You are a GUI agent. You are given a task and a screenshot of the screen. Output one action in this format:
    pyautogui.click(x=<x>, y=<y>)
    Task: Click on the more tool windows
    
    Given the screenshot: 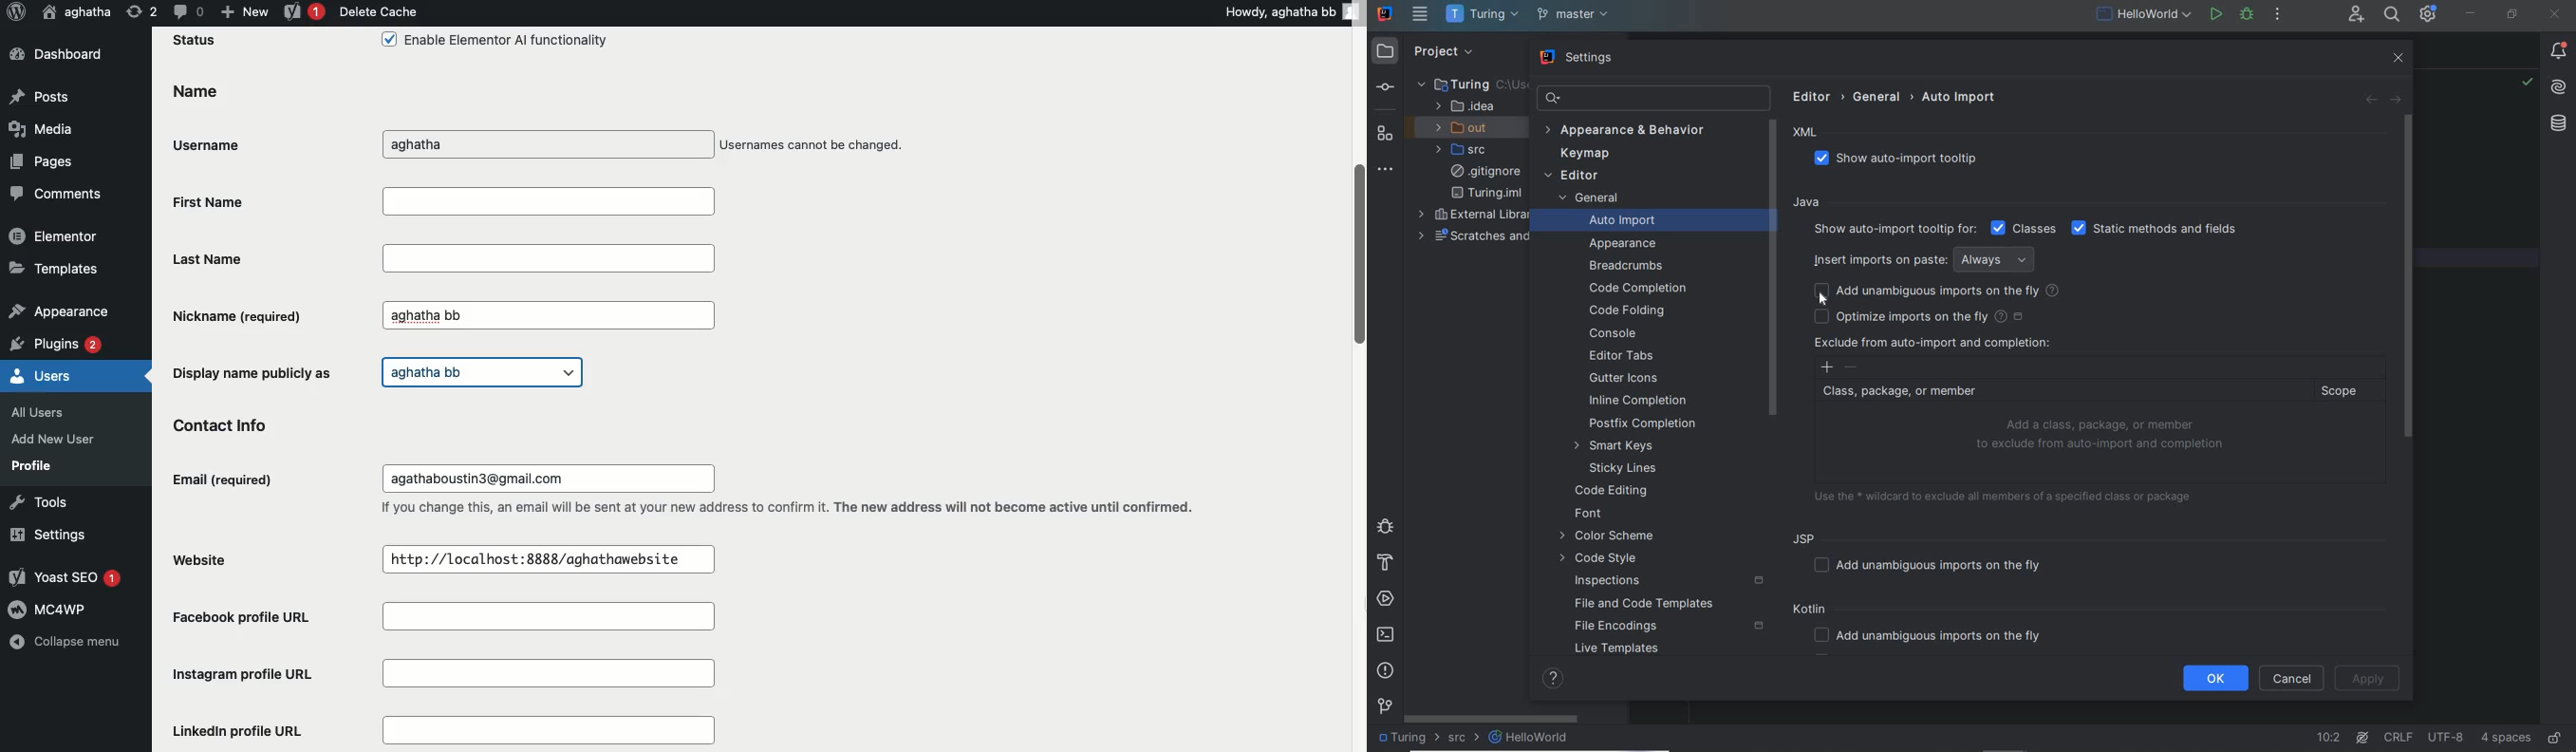 What is the action you would take?
    pyautogui.click(x=1386, y=170)
    